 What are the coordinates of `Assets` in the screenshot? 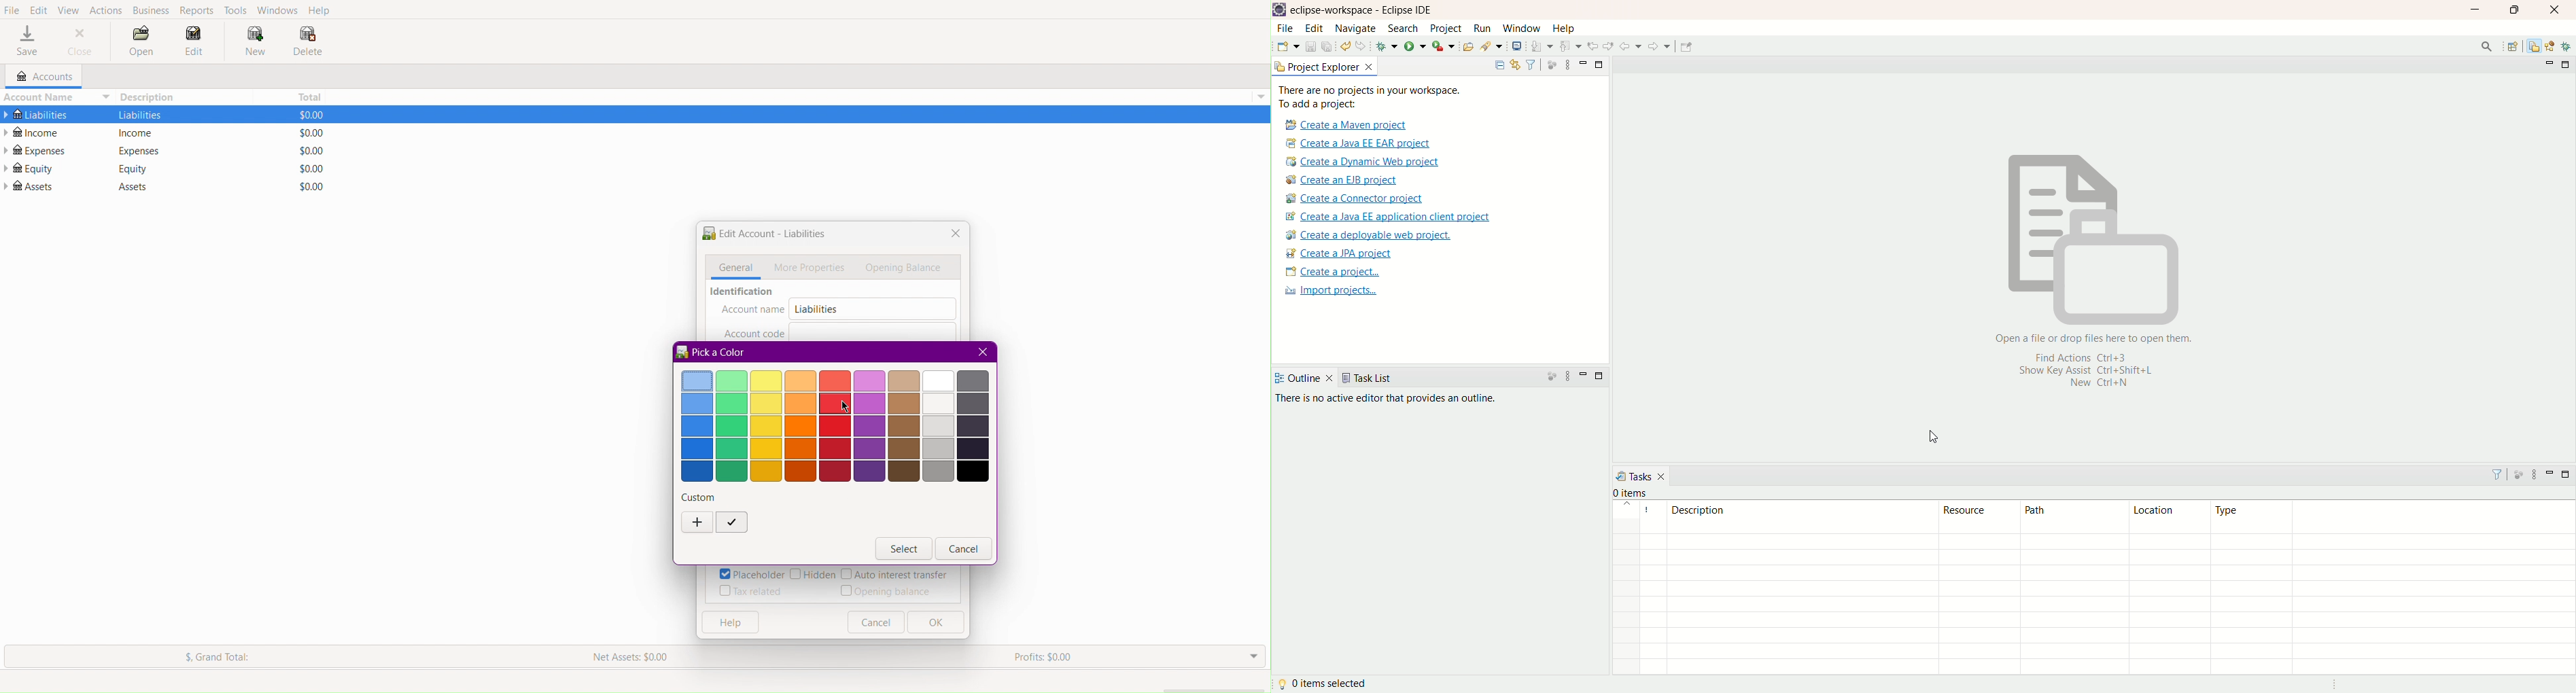 It's located at (30, 186).